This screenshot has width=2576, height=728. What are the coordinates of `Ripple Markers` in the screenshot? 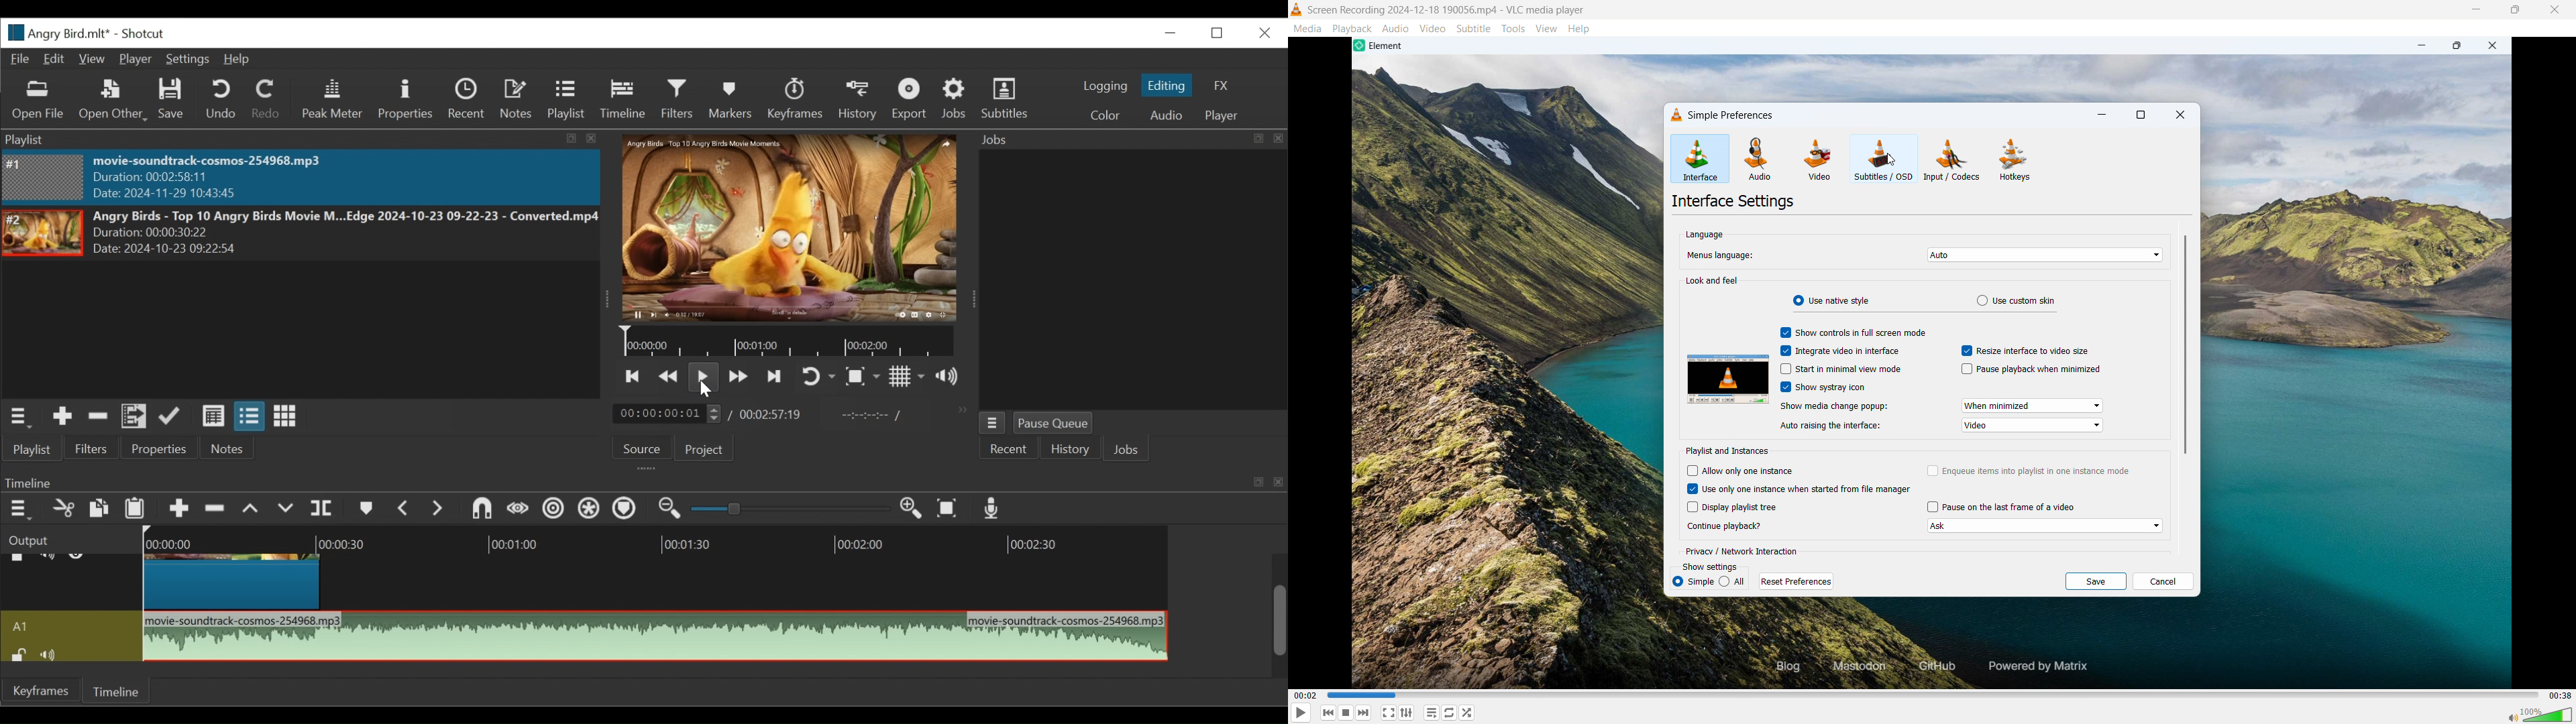 It's located at (625, 511).